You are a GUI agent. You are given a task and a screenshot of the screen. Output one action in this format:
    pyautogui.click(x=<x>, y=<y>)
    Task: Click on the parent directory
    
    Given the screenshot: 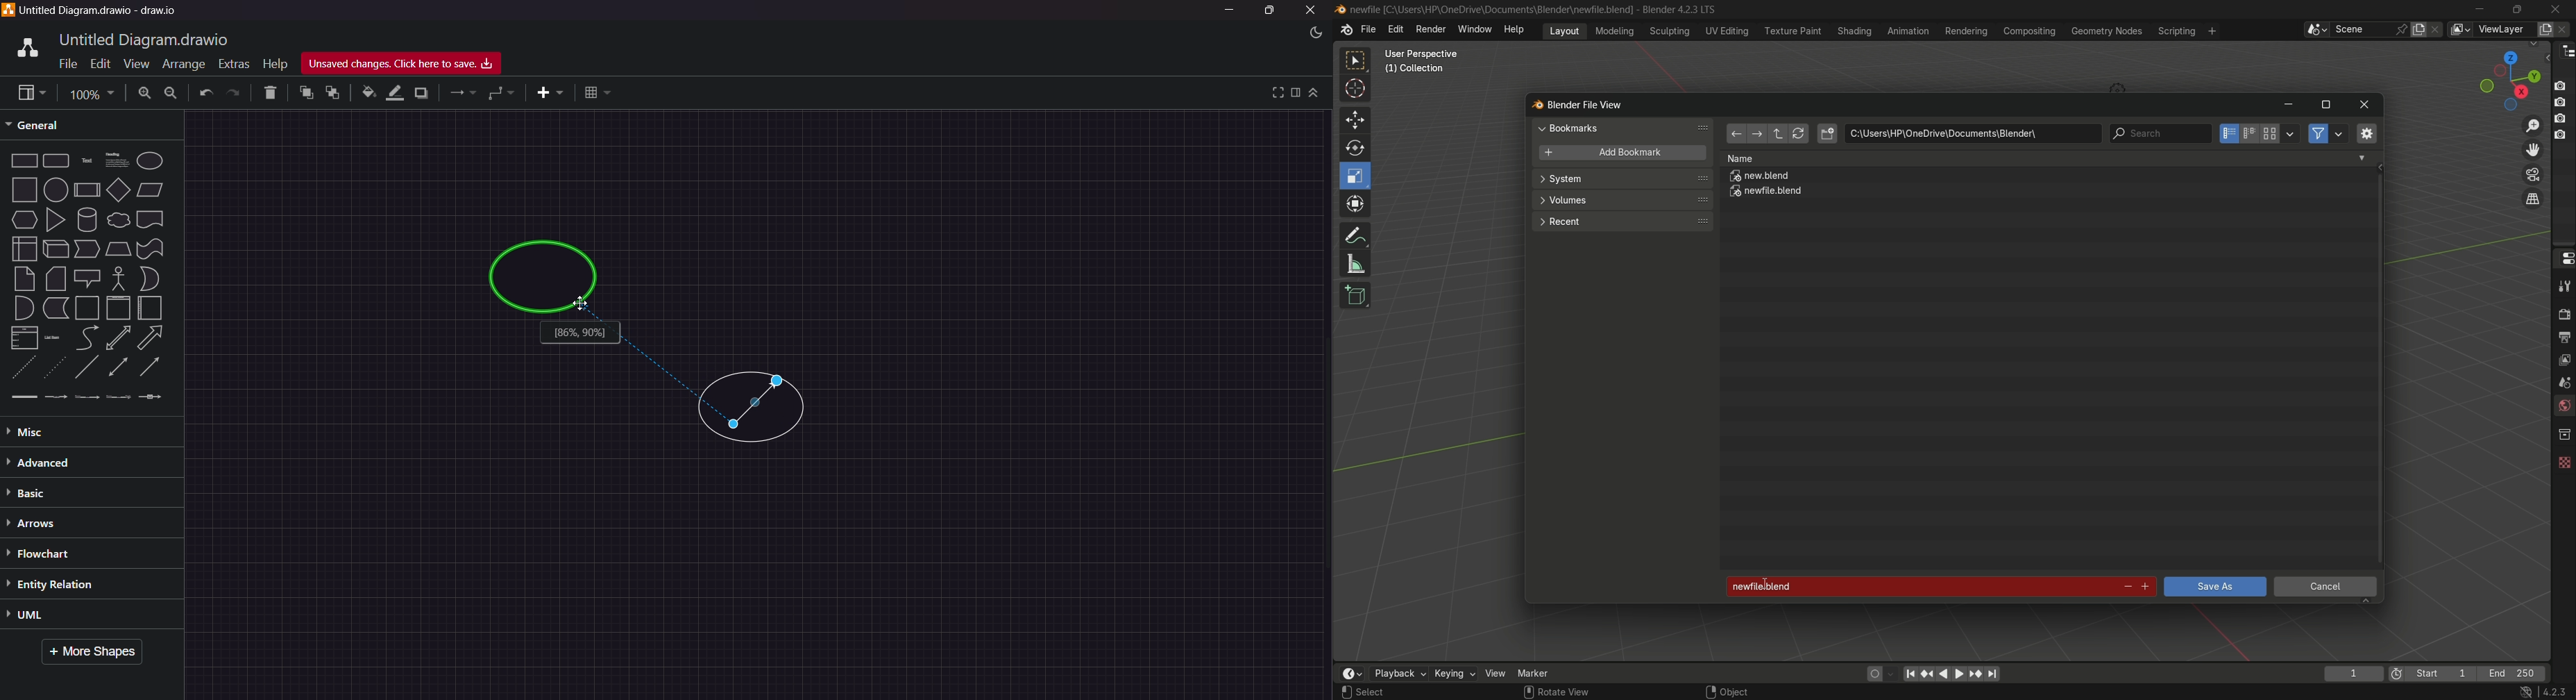 What is the action you would take?
    pyautogui.click(x=1779, y=134)
    